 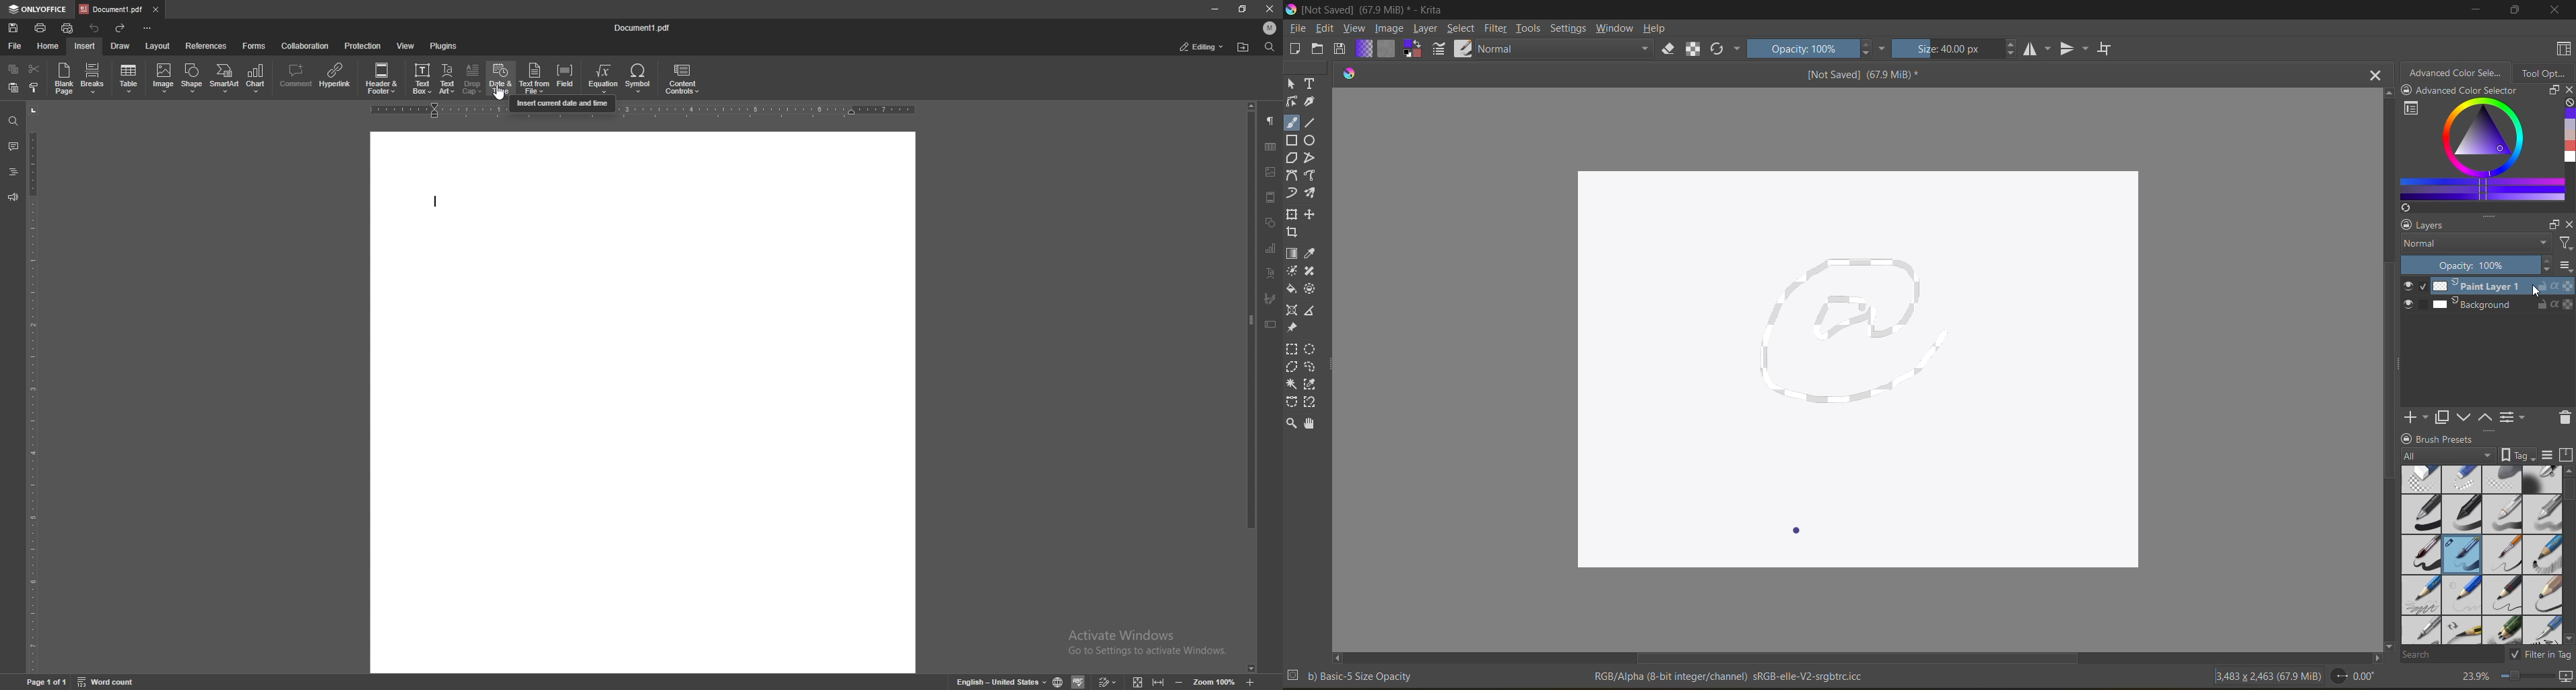 What do you see at coordinates (14, 68) in the screenshot?
I see `copy` at bounding box center [14, 68].